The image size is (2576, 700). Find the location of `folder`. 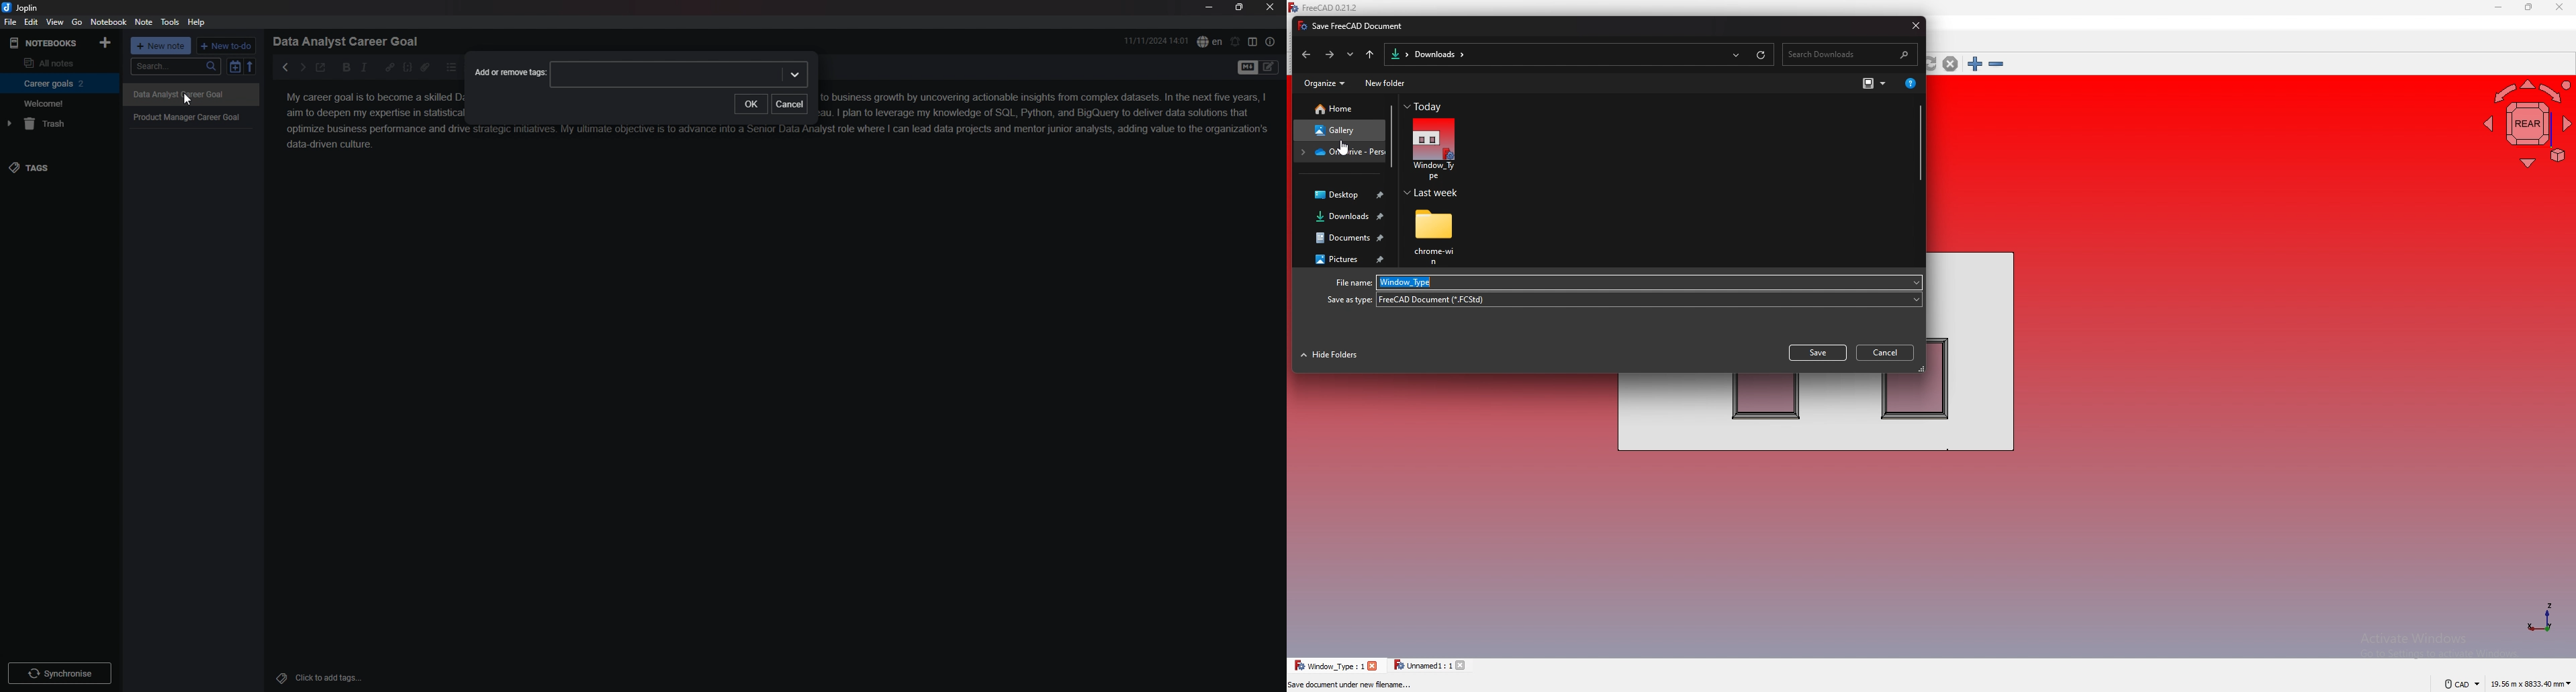

folder is located at coordinates (1397, 54).